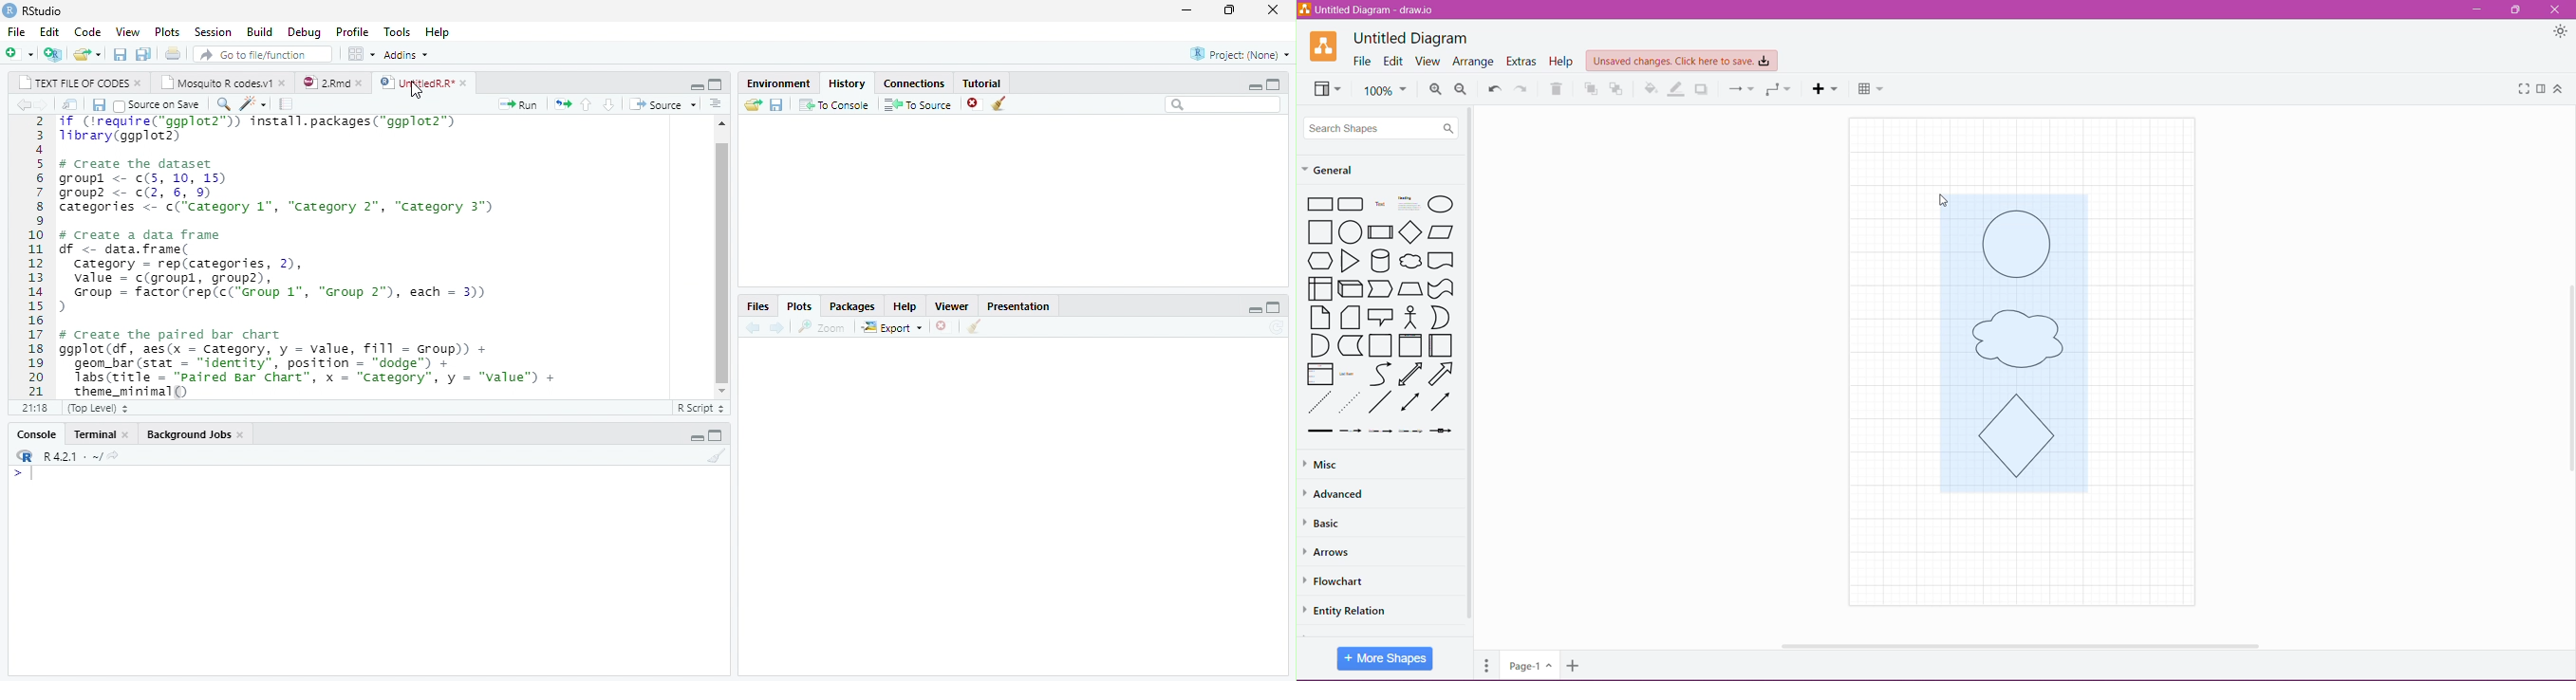 The image size is (2576, 700). I want to click on 21:18, so click(37, 408).